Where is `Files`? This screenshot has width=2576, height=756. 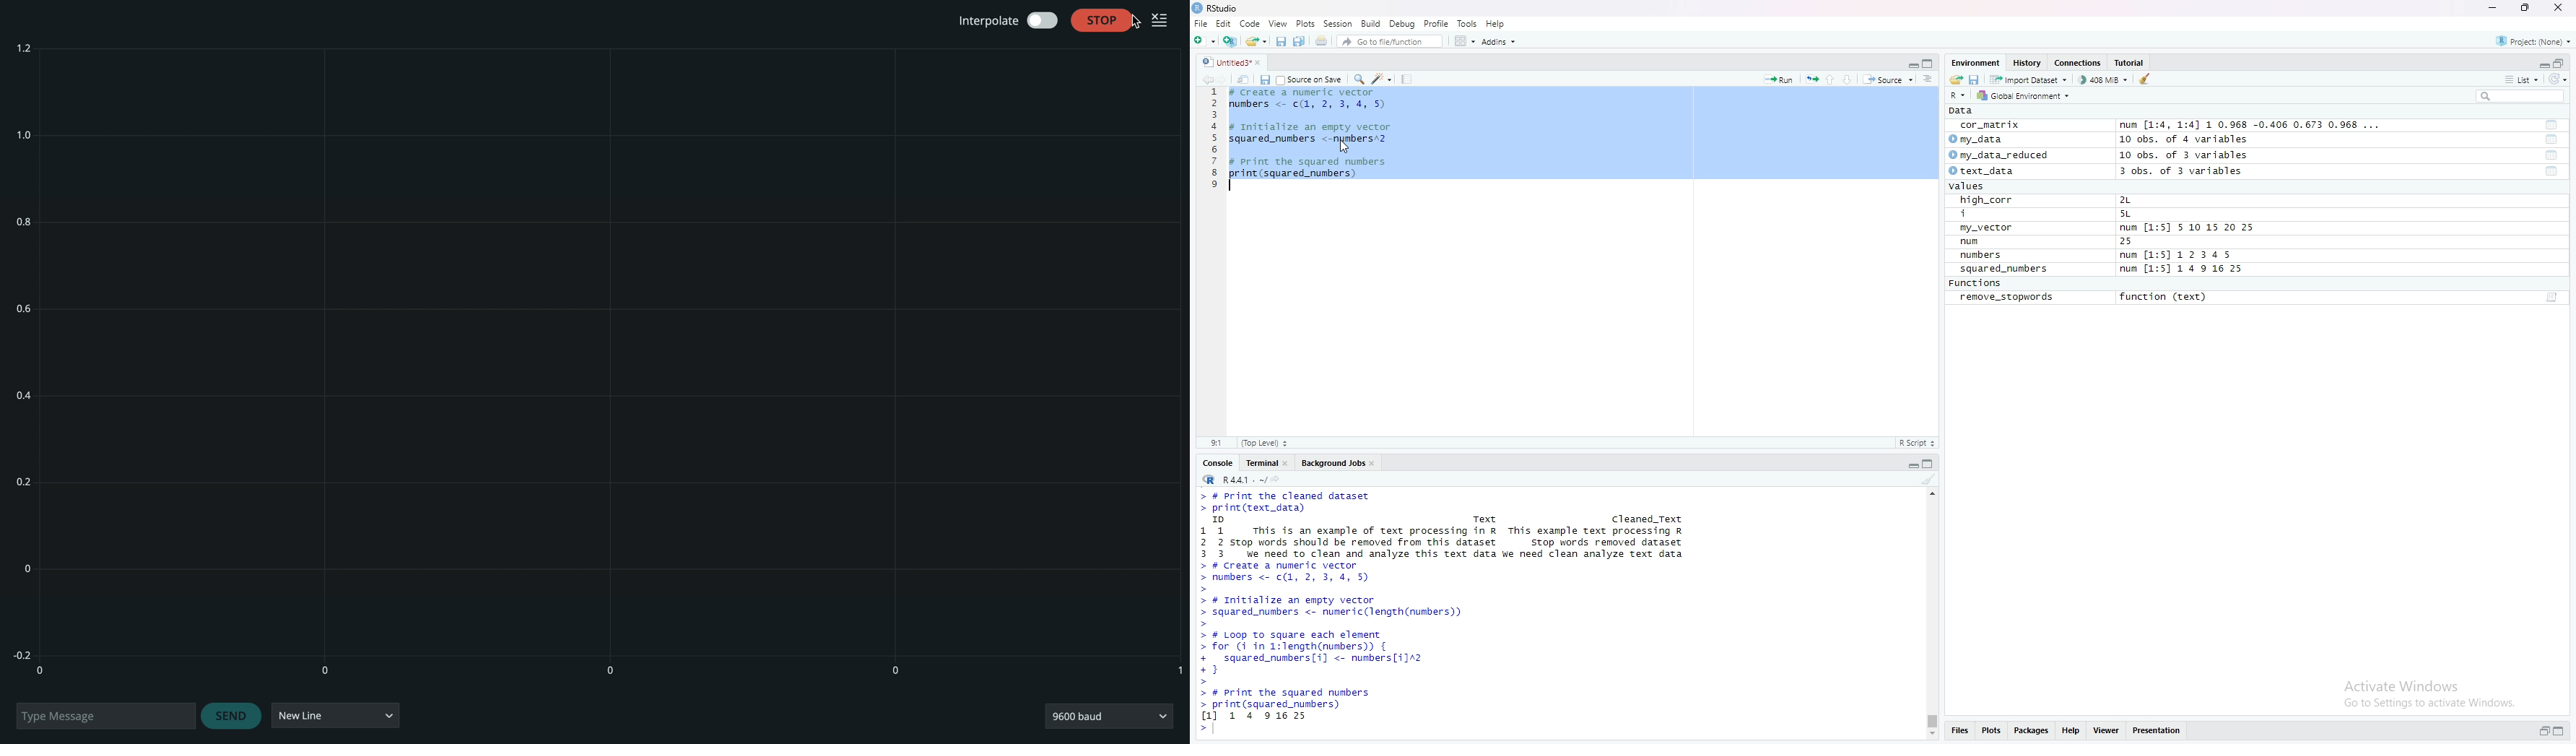 Files is located at coordinates (1959, 732).